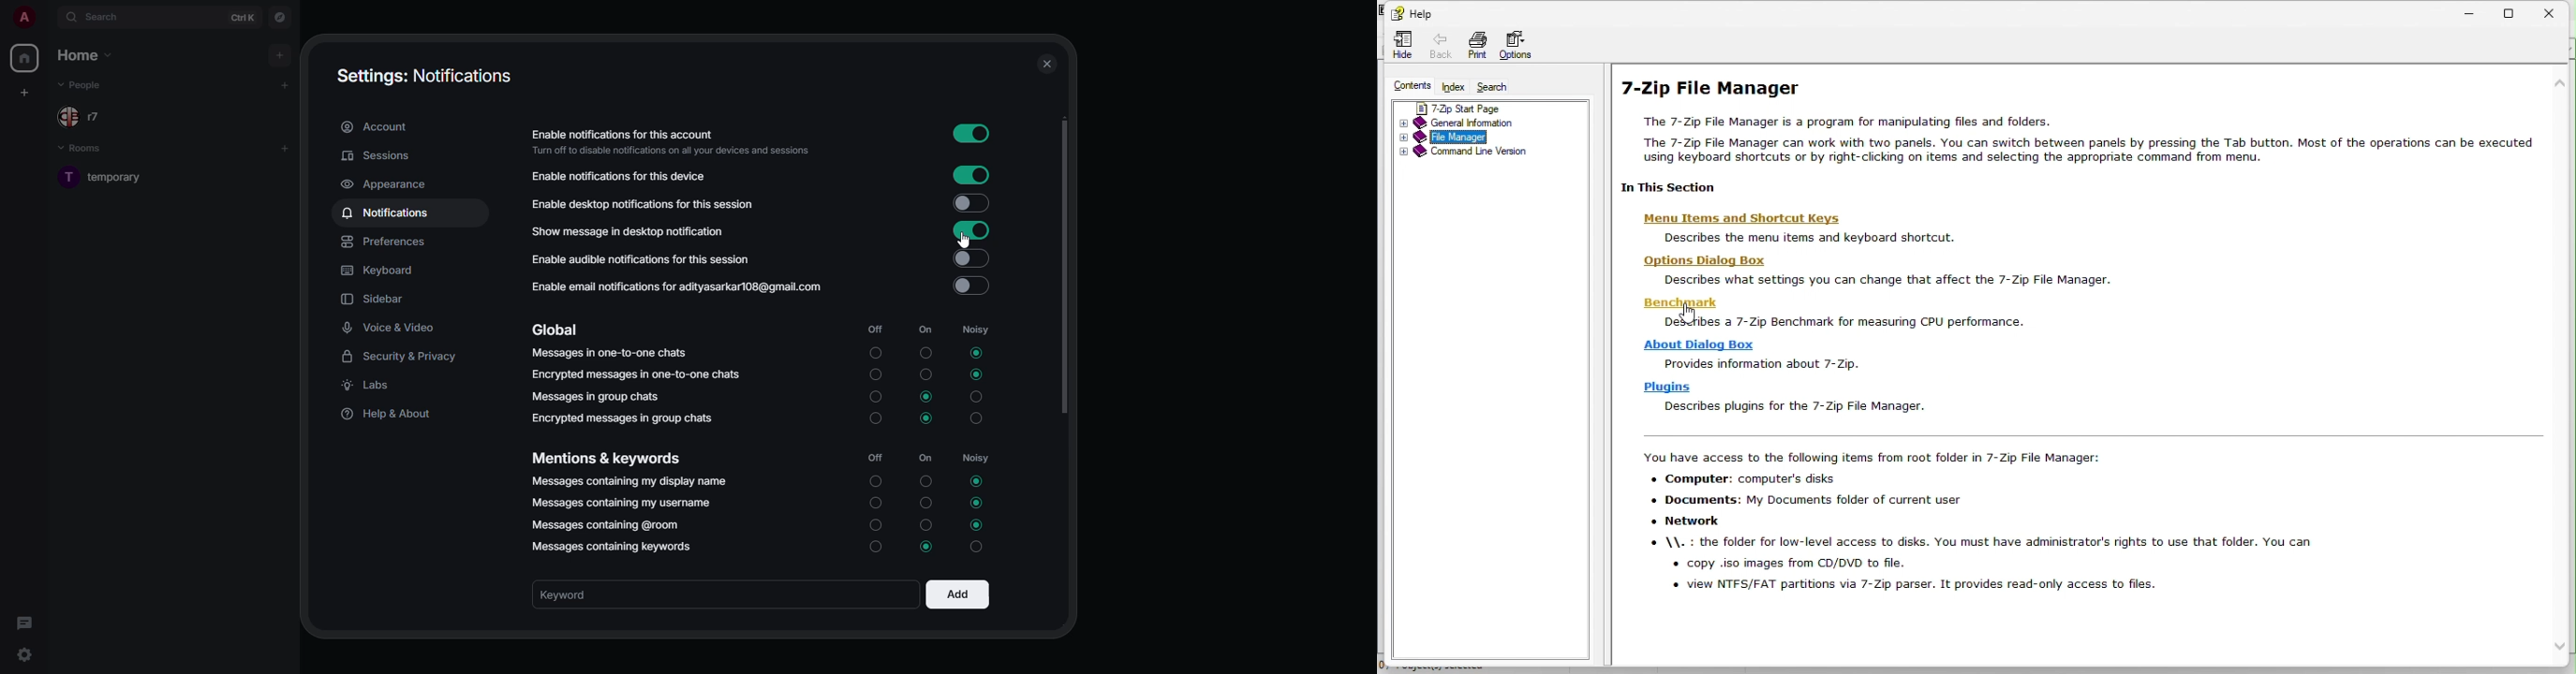 Image resolution: width=2576 pixels, height=700 pixels. What do you see at coordinates (389, 415) in the screenshot?
I see `help & about` at bounding box center [389, 415].